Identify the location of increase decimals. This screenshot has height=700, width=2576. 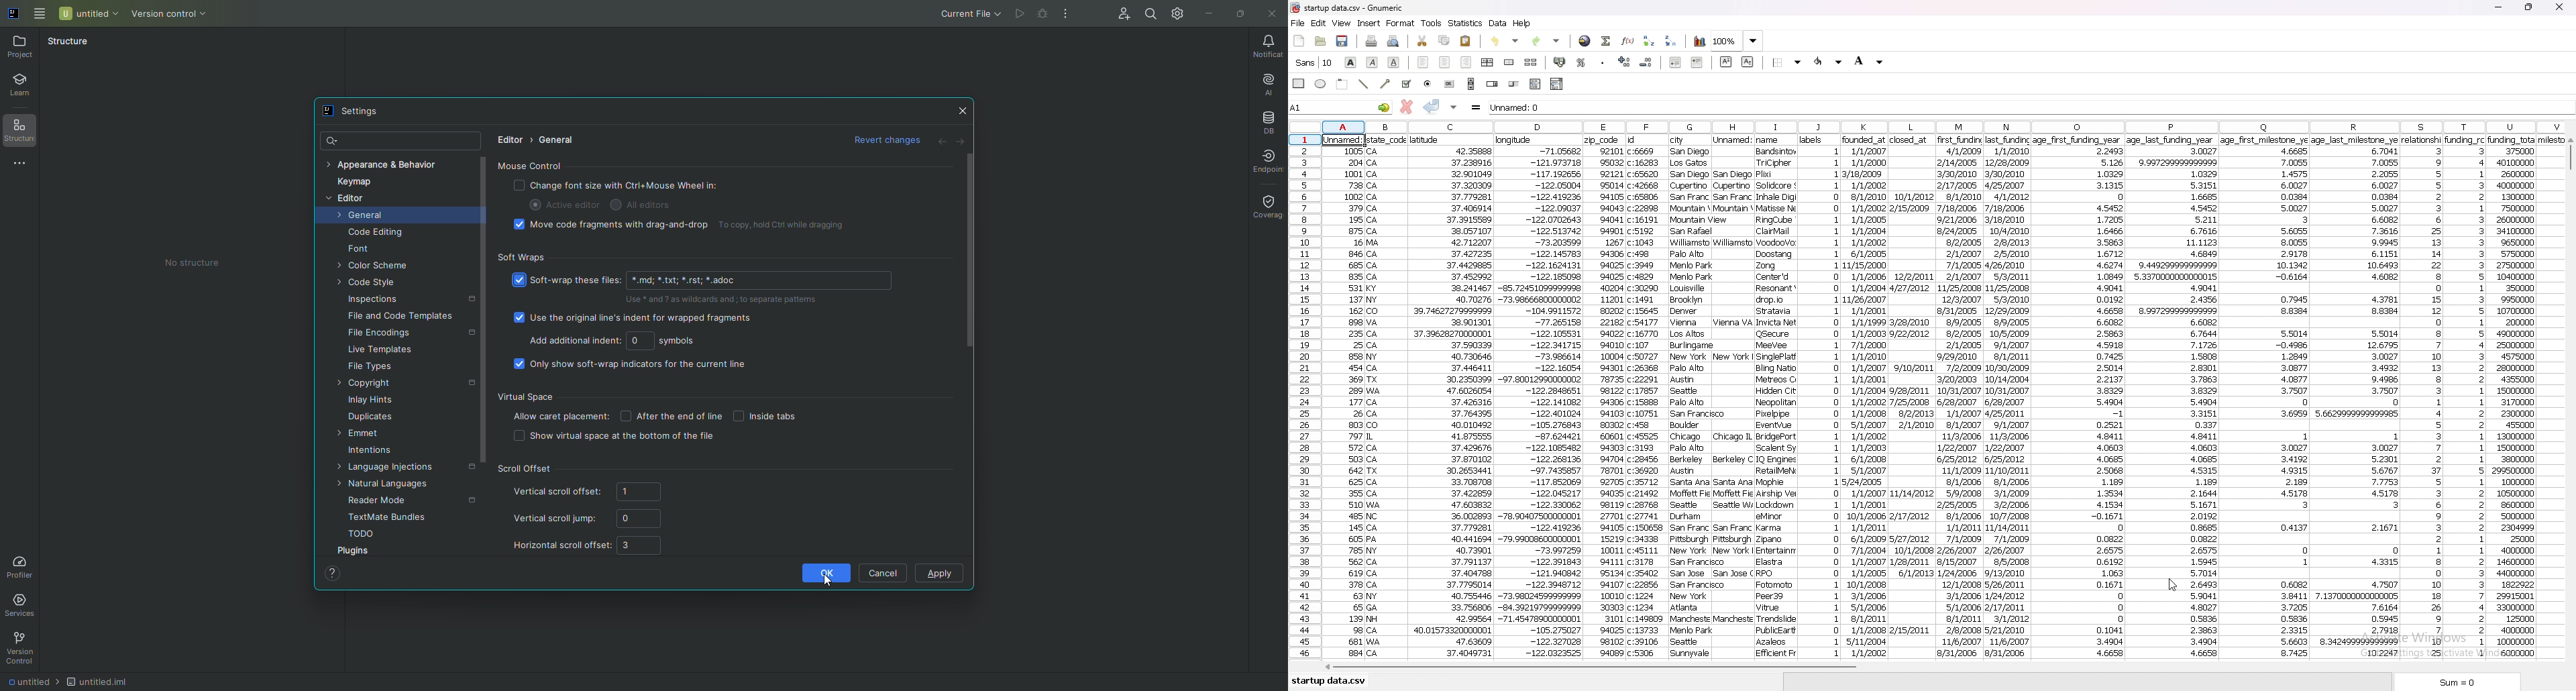
(1625, 61).